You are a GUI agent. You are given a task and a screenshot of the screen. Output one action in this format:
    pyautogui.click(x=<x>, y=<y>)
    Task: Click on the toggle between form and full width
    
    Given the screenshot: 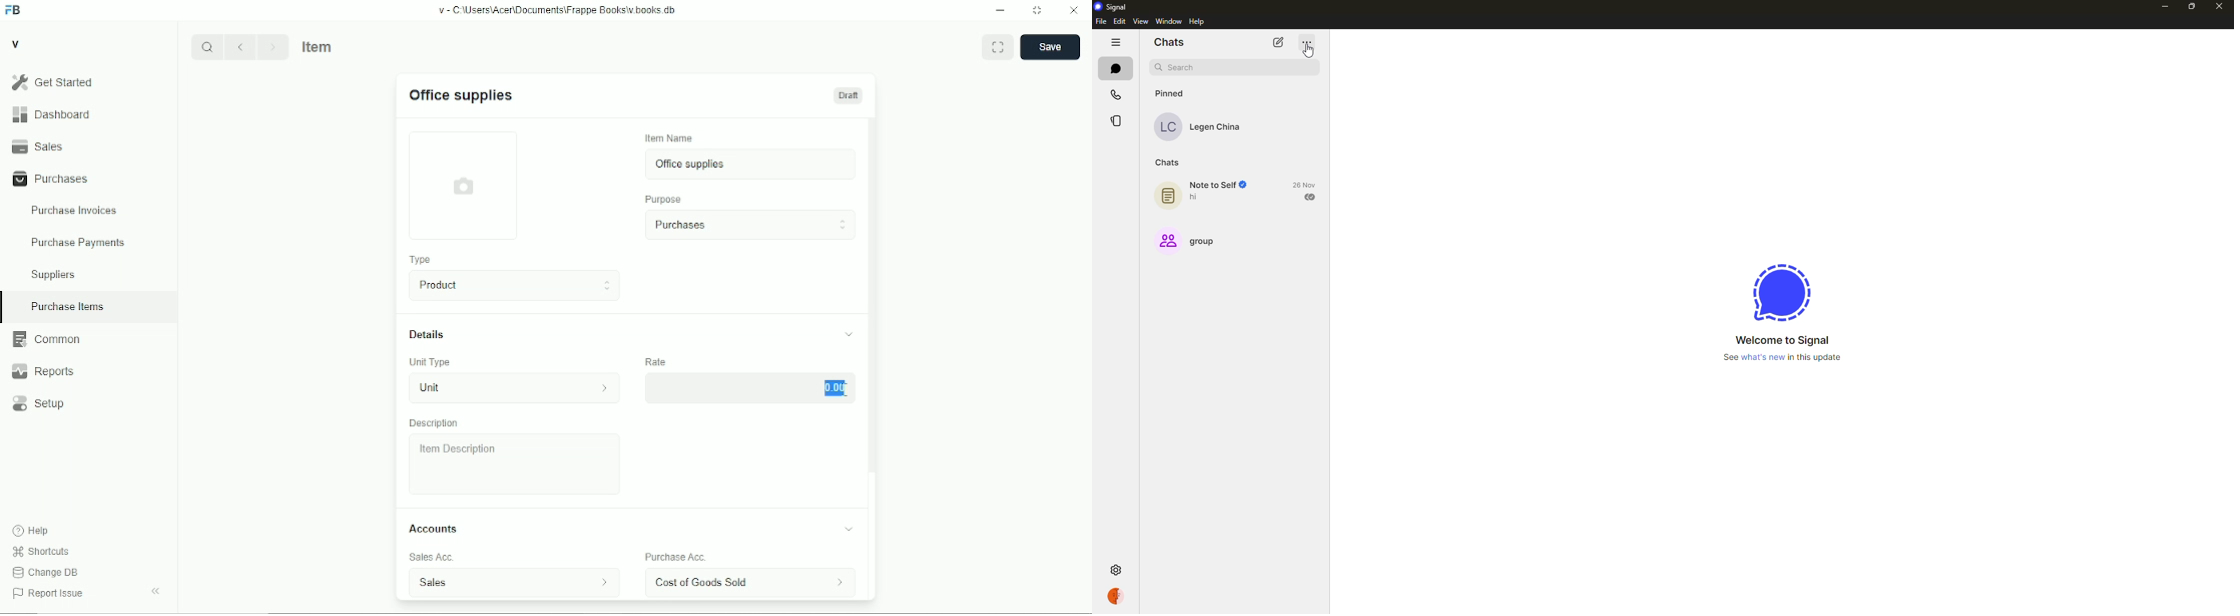 What is the action you would take?
    pyautogui.click(x=998, y=46)
    